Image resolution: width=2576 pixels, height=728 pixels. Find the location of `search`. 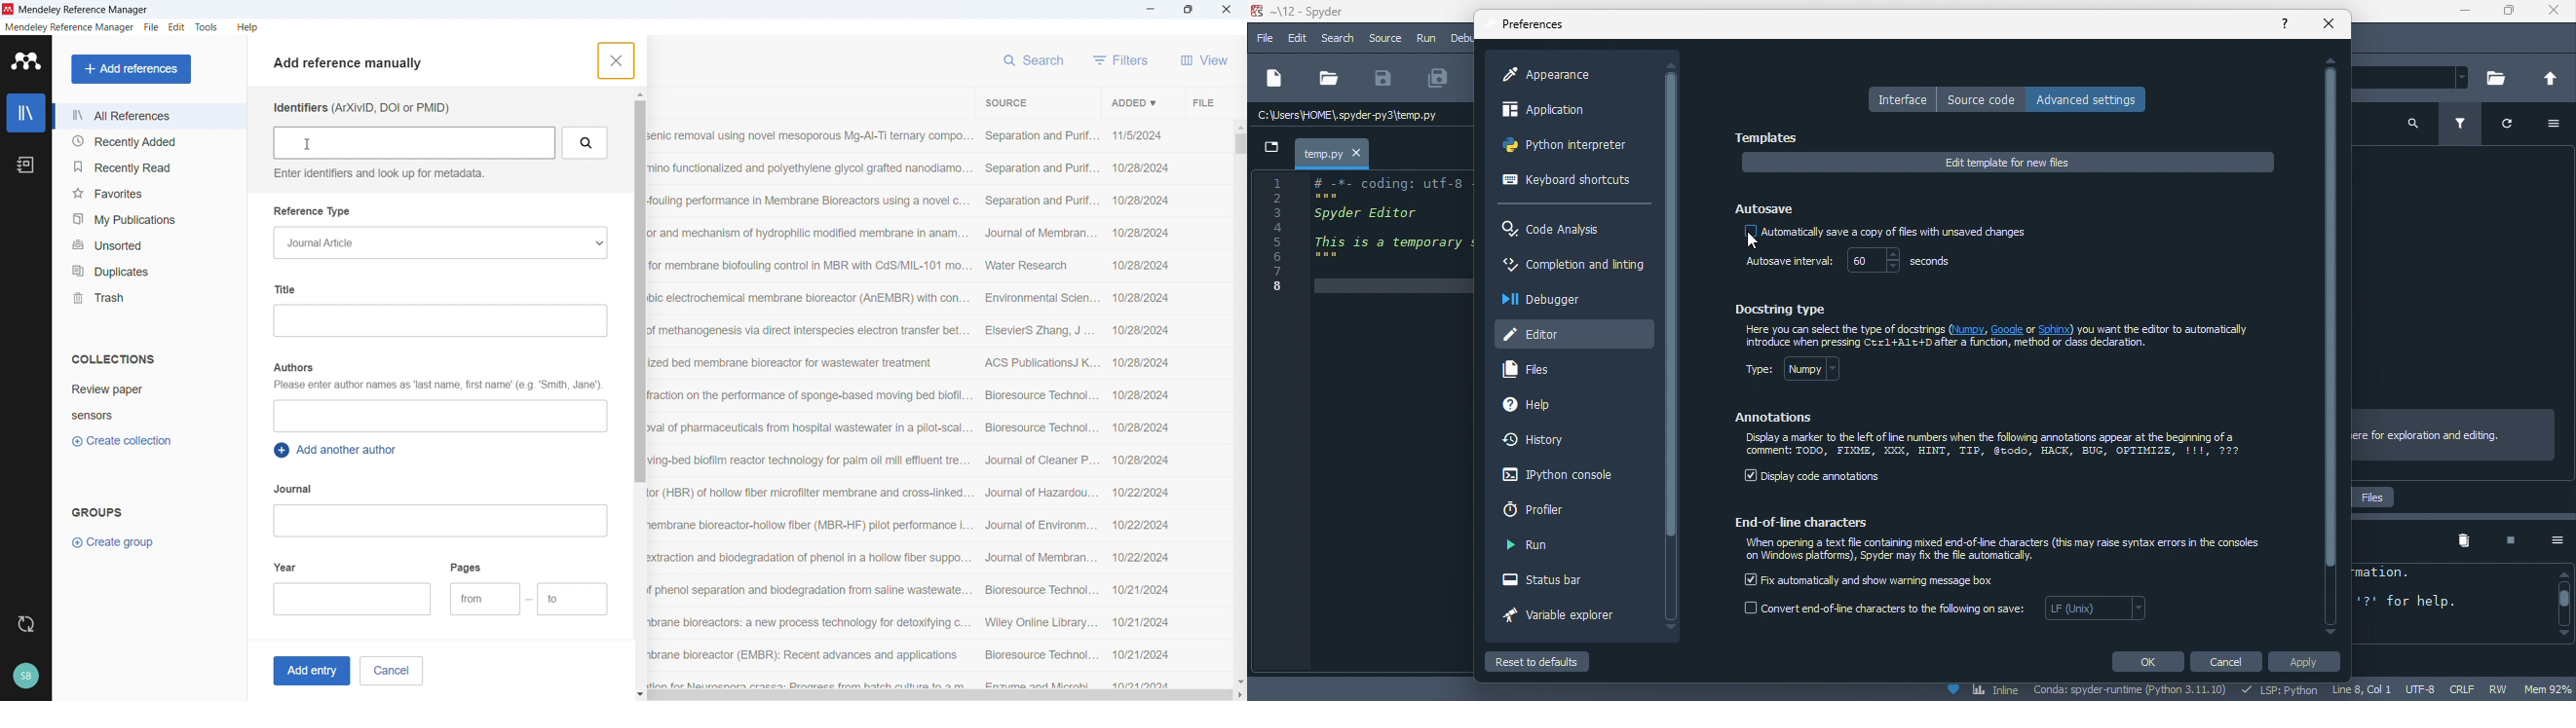

search is located at coordinates (2413, 122).